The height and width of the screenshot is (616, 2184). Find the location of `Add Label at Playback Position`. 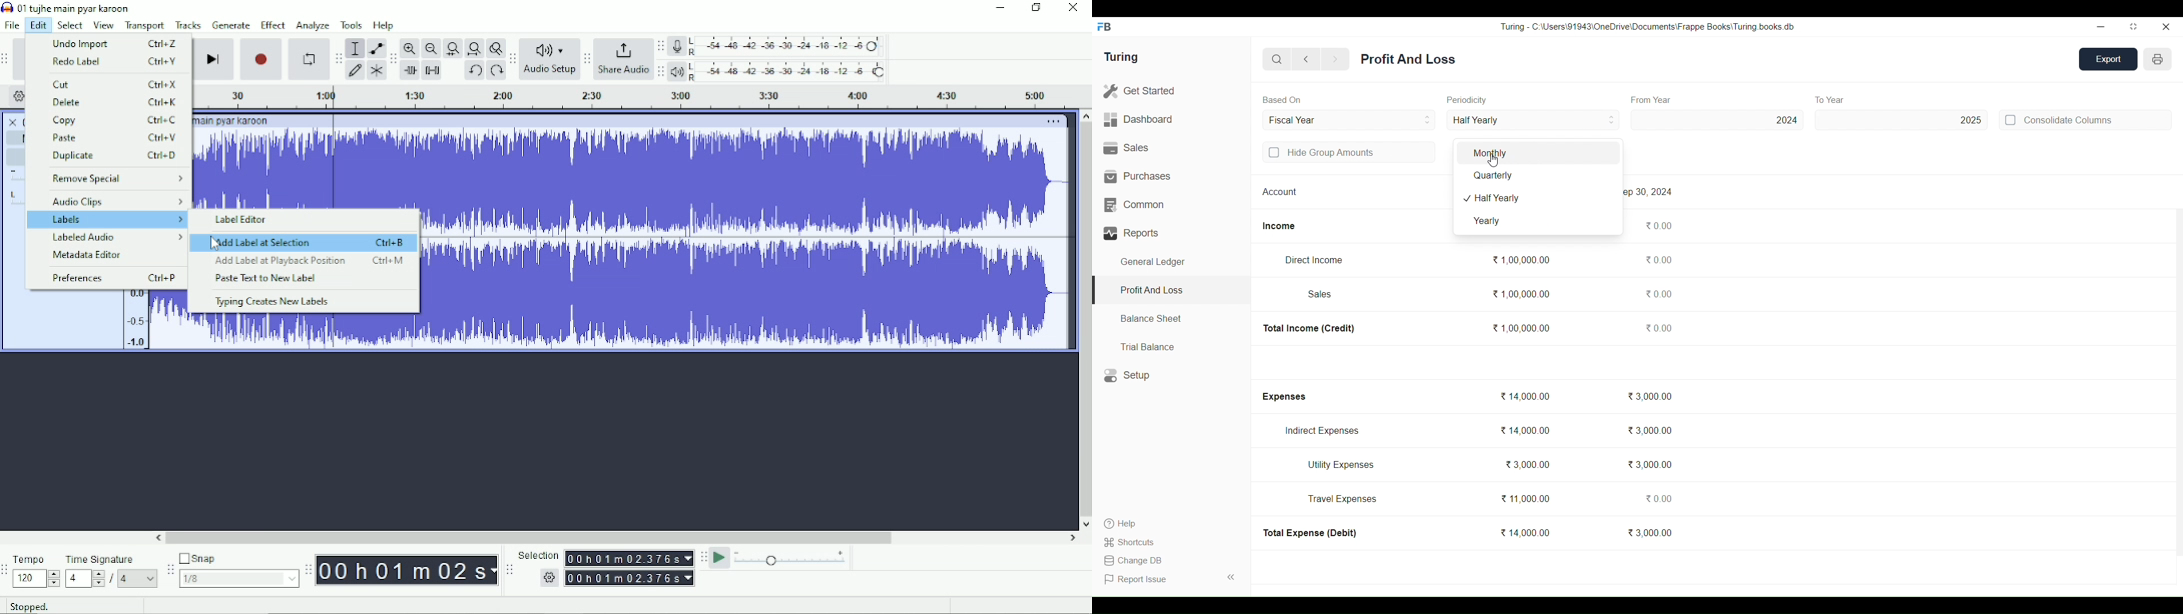

Add Label at Playback Position is located at coordinates (310, 261).